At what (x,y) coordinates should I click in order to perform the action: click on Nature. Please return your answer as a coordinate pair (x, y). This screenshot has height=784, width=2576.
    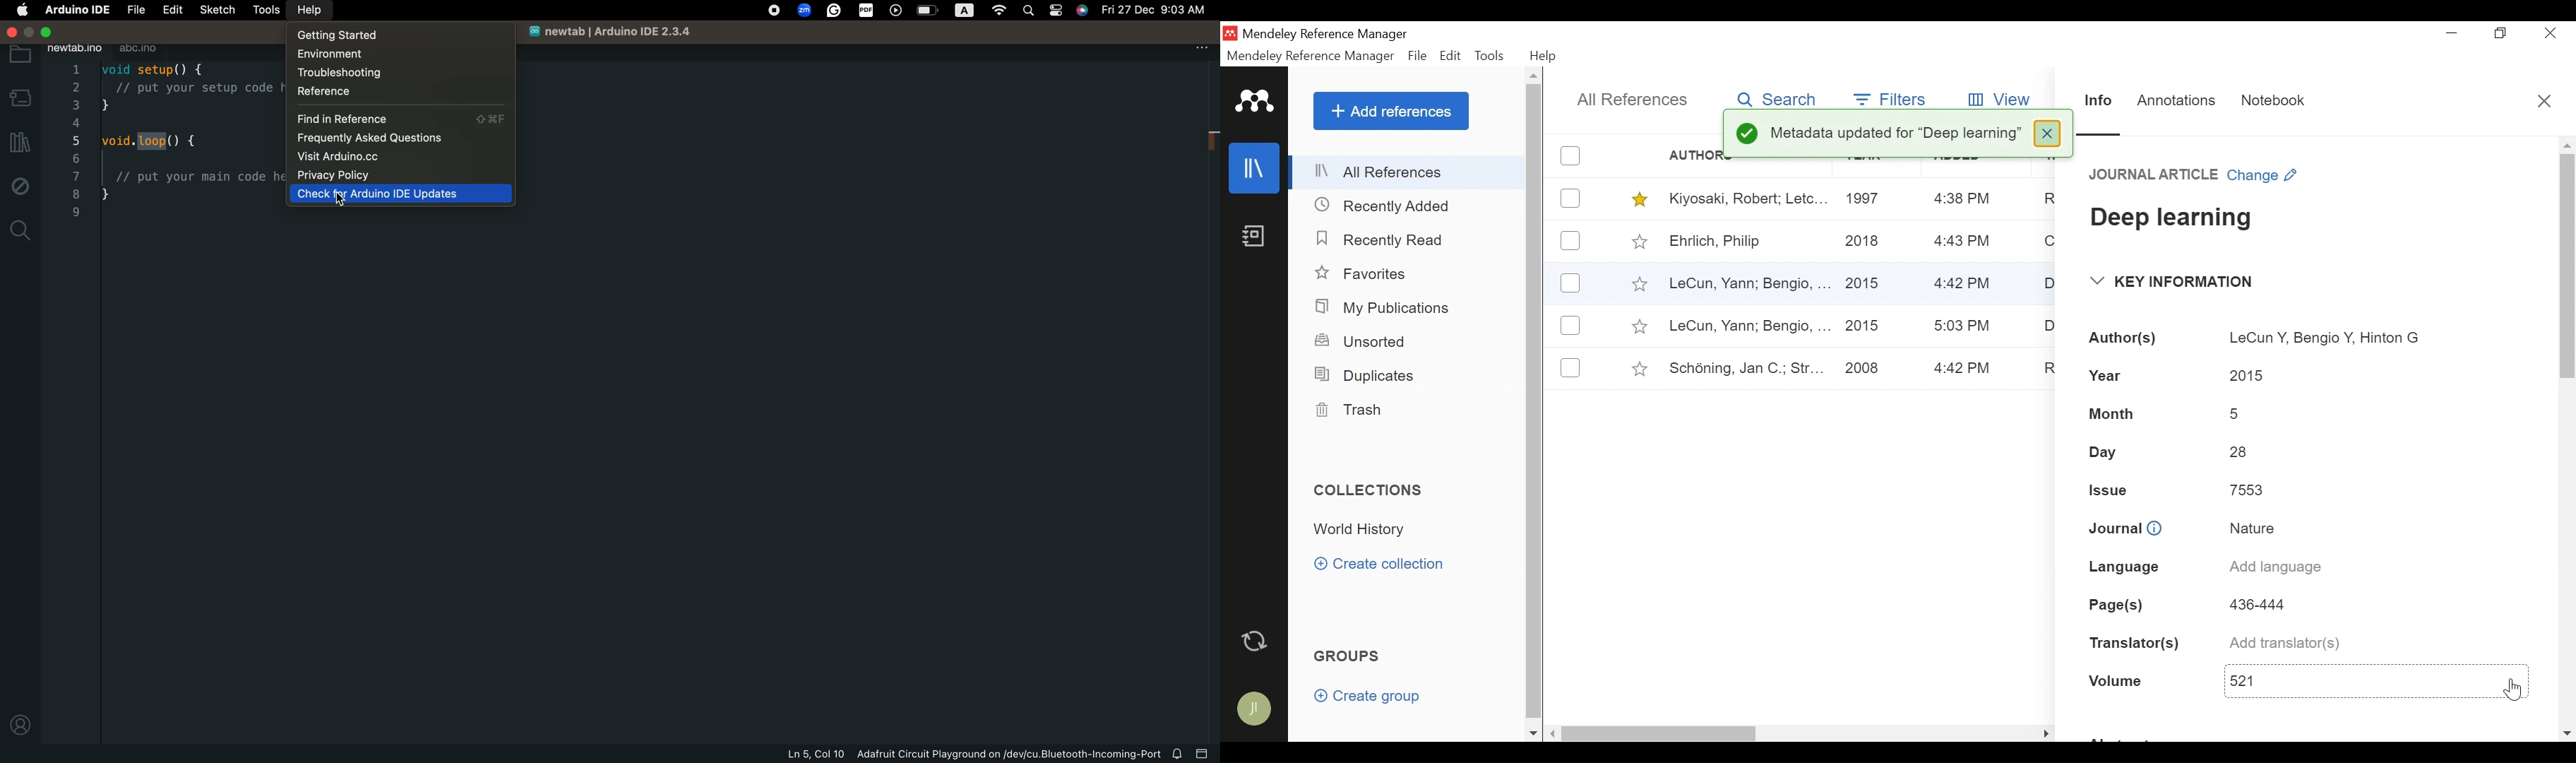
    Looking at the image, I should click on (2250, 526).